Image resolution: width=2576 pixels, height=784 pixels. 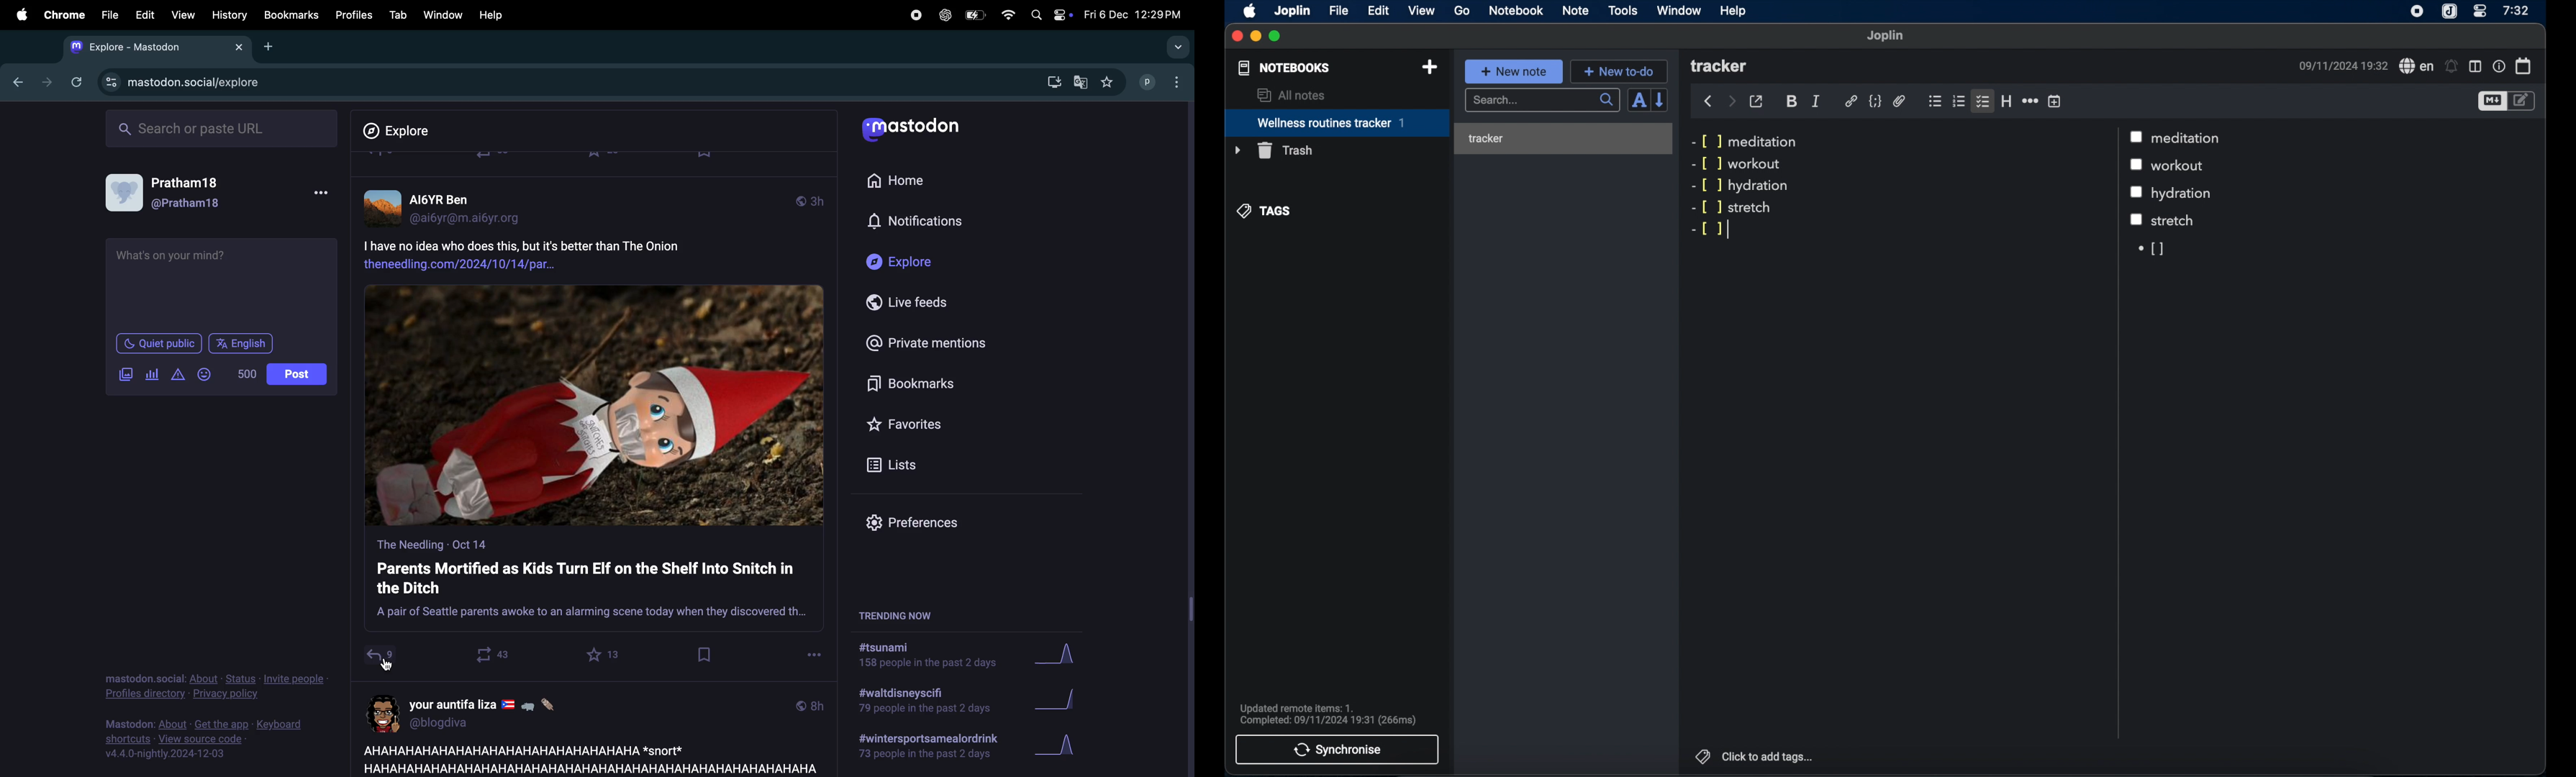 What do you see at coordinates (144, 16) in the screenshot?
I see `edit` at bounding box center [144, 16].